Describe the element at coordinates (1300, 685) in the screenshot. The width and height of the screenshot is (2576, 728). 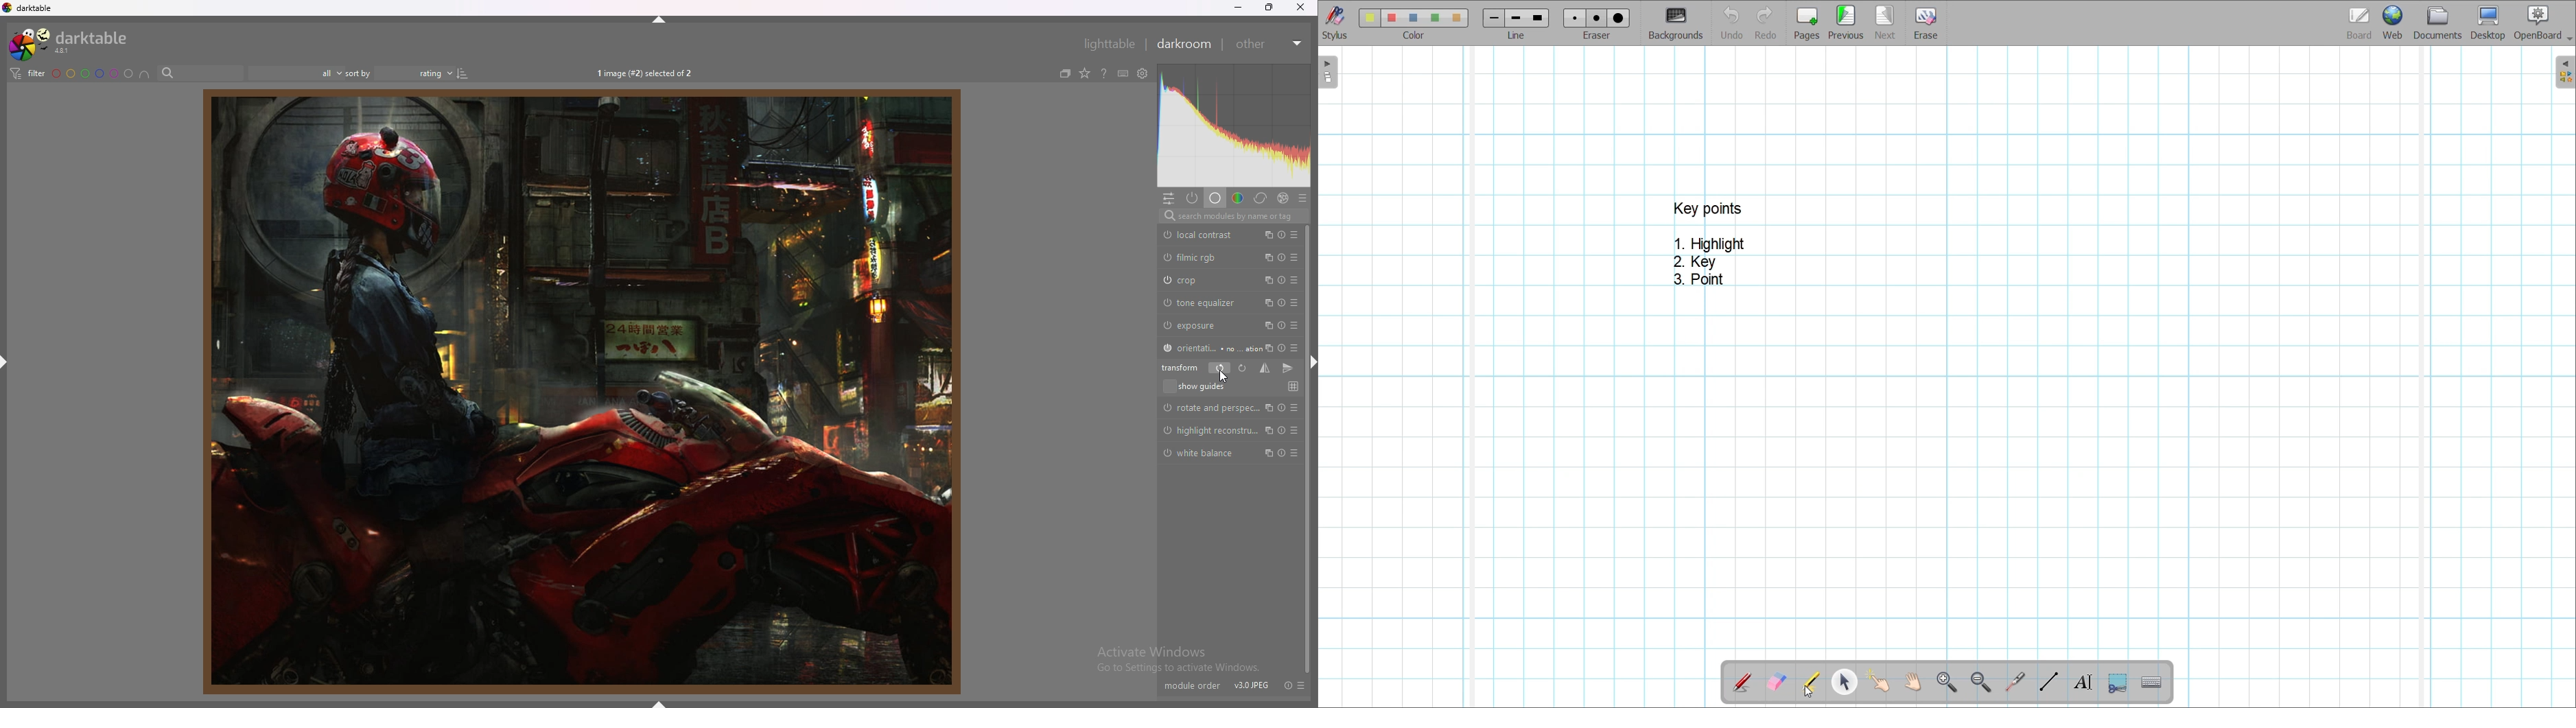
I see `presets` at that location.